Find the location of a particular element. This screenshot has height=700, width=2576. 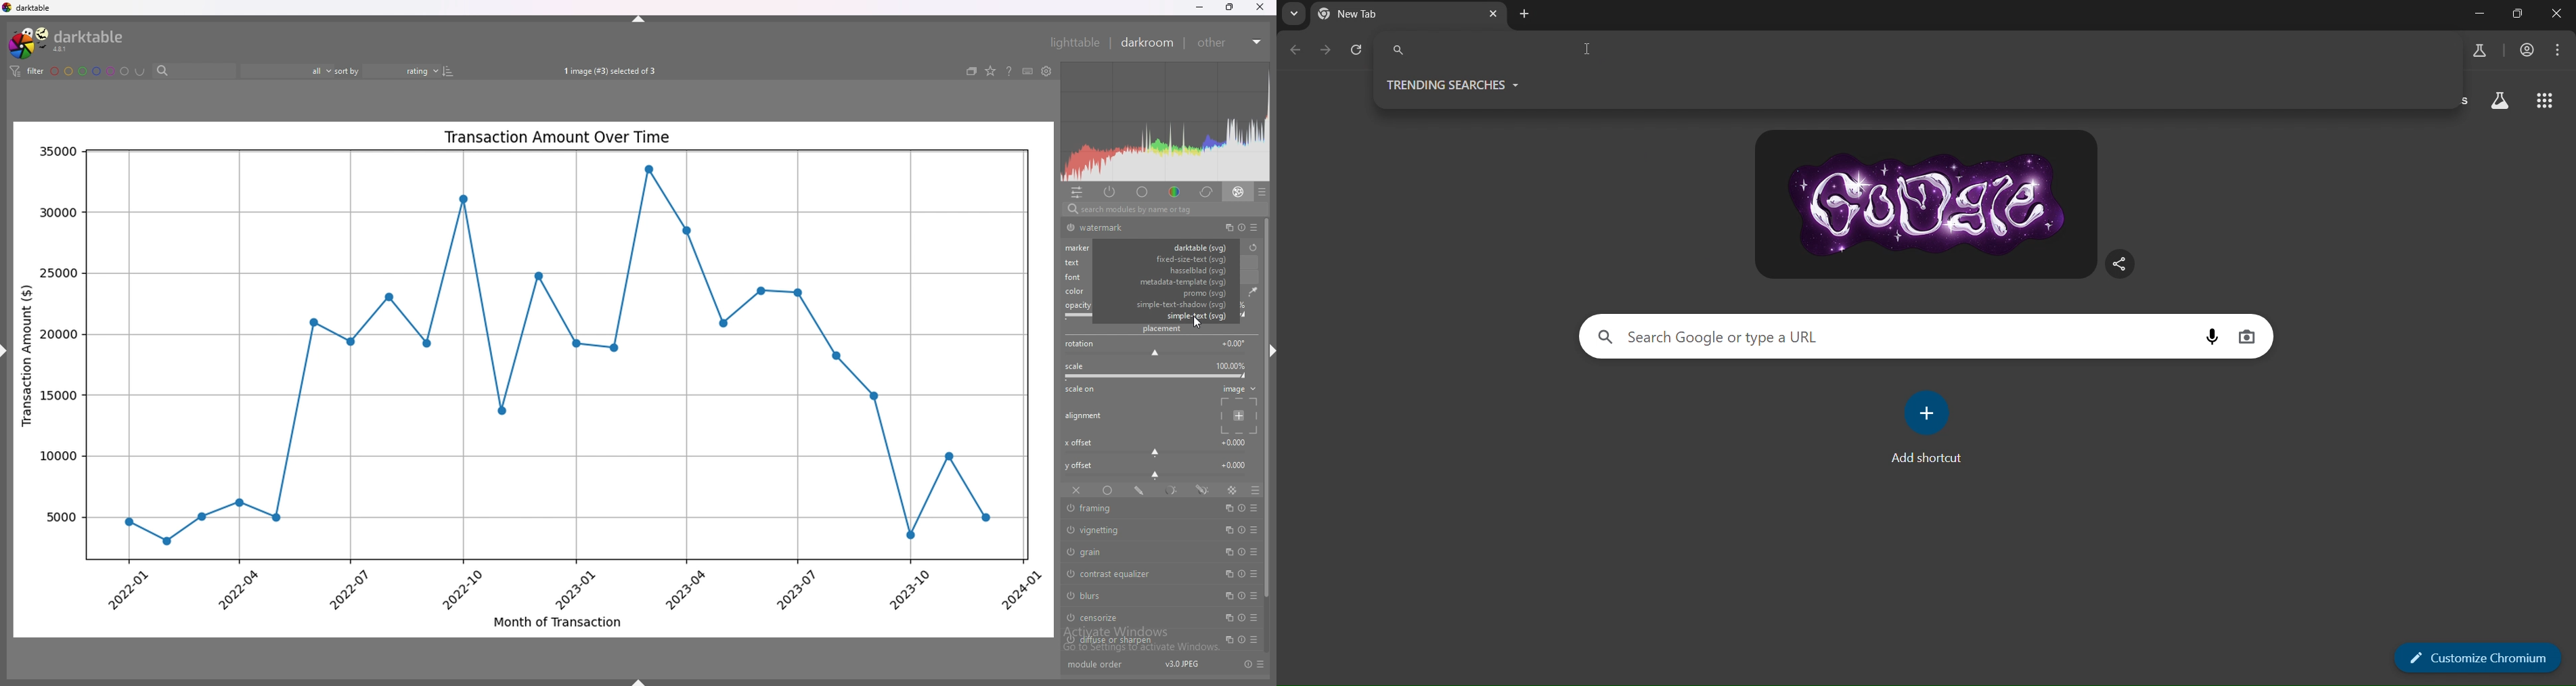

google is located at coordinates (1928, 204).